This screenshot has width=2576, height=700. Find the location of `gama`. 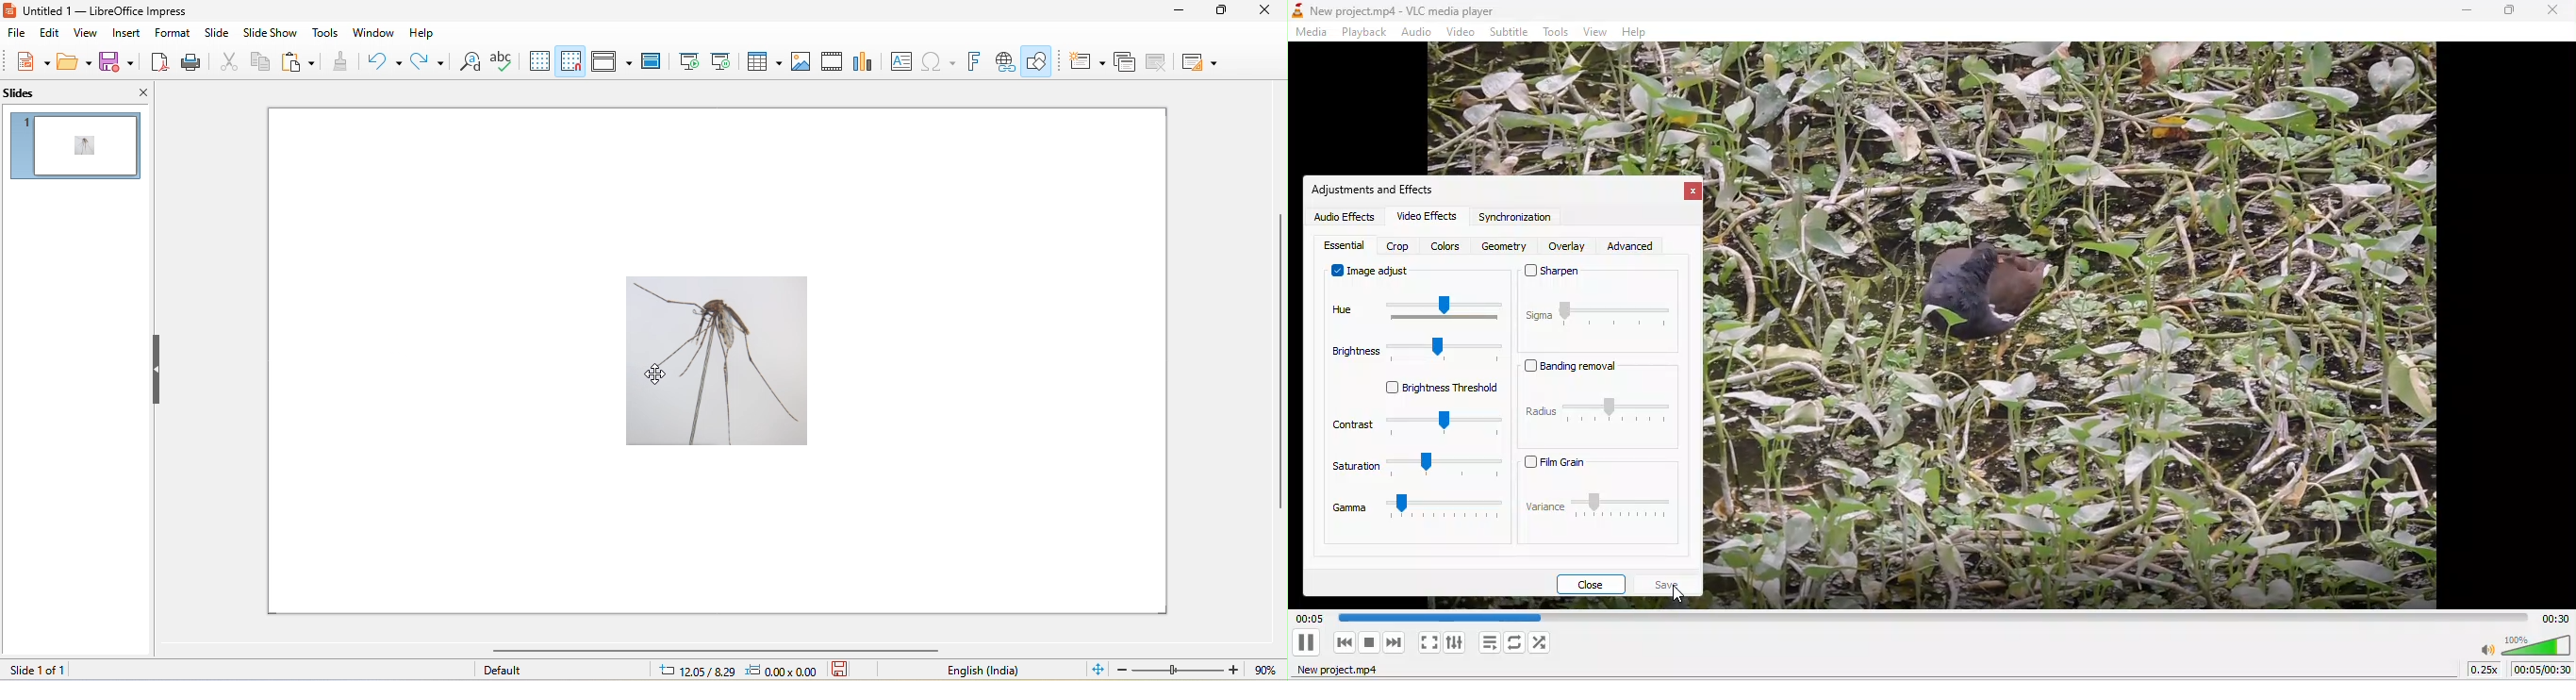

gama is located at coordinates (1414, 515).